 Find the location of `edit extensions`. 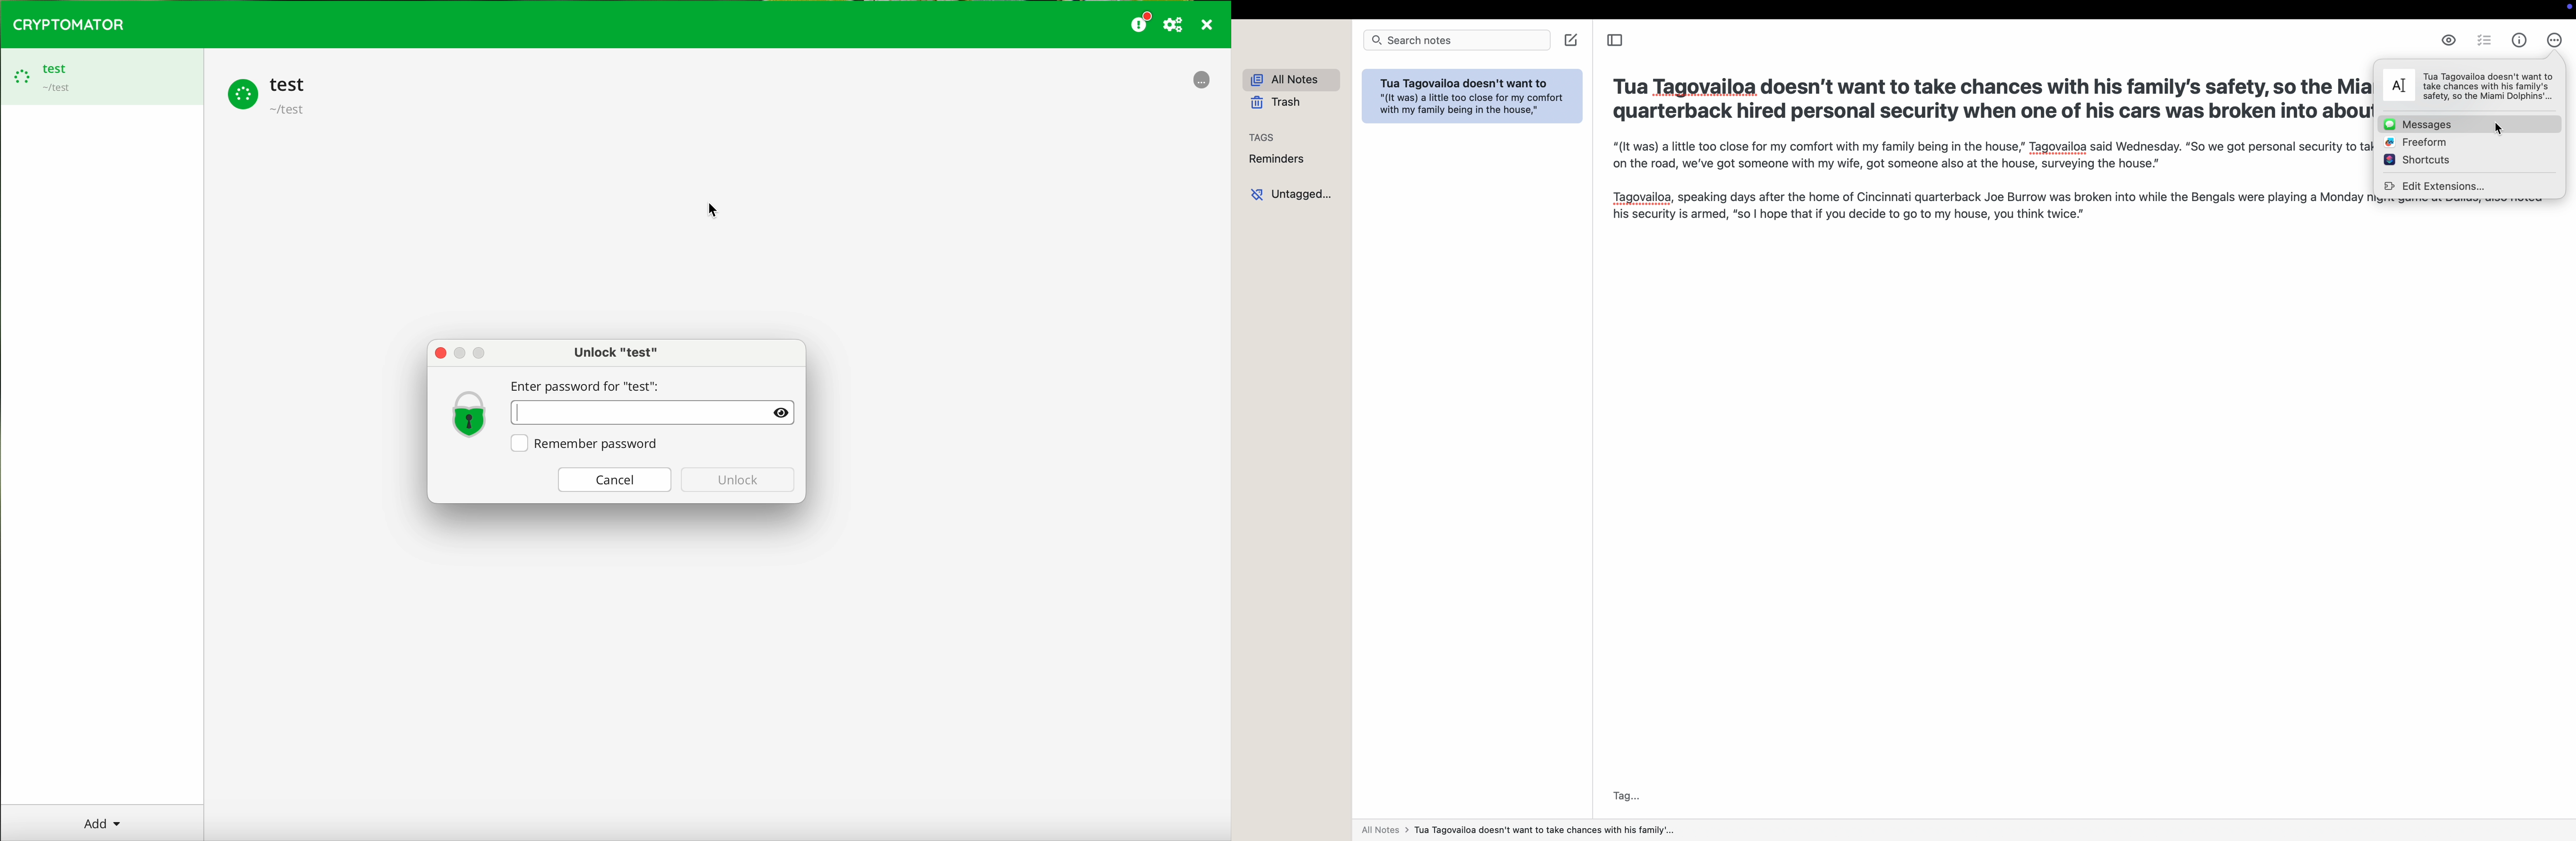

edit extensions is located at coordinates (2435, 187).